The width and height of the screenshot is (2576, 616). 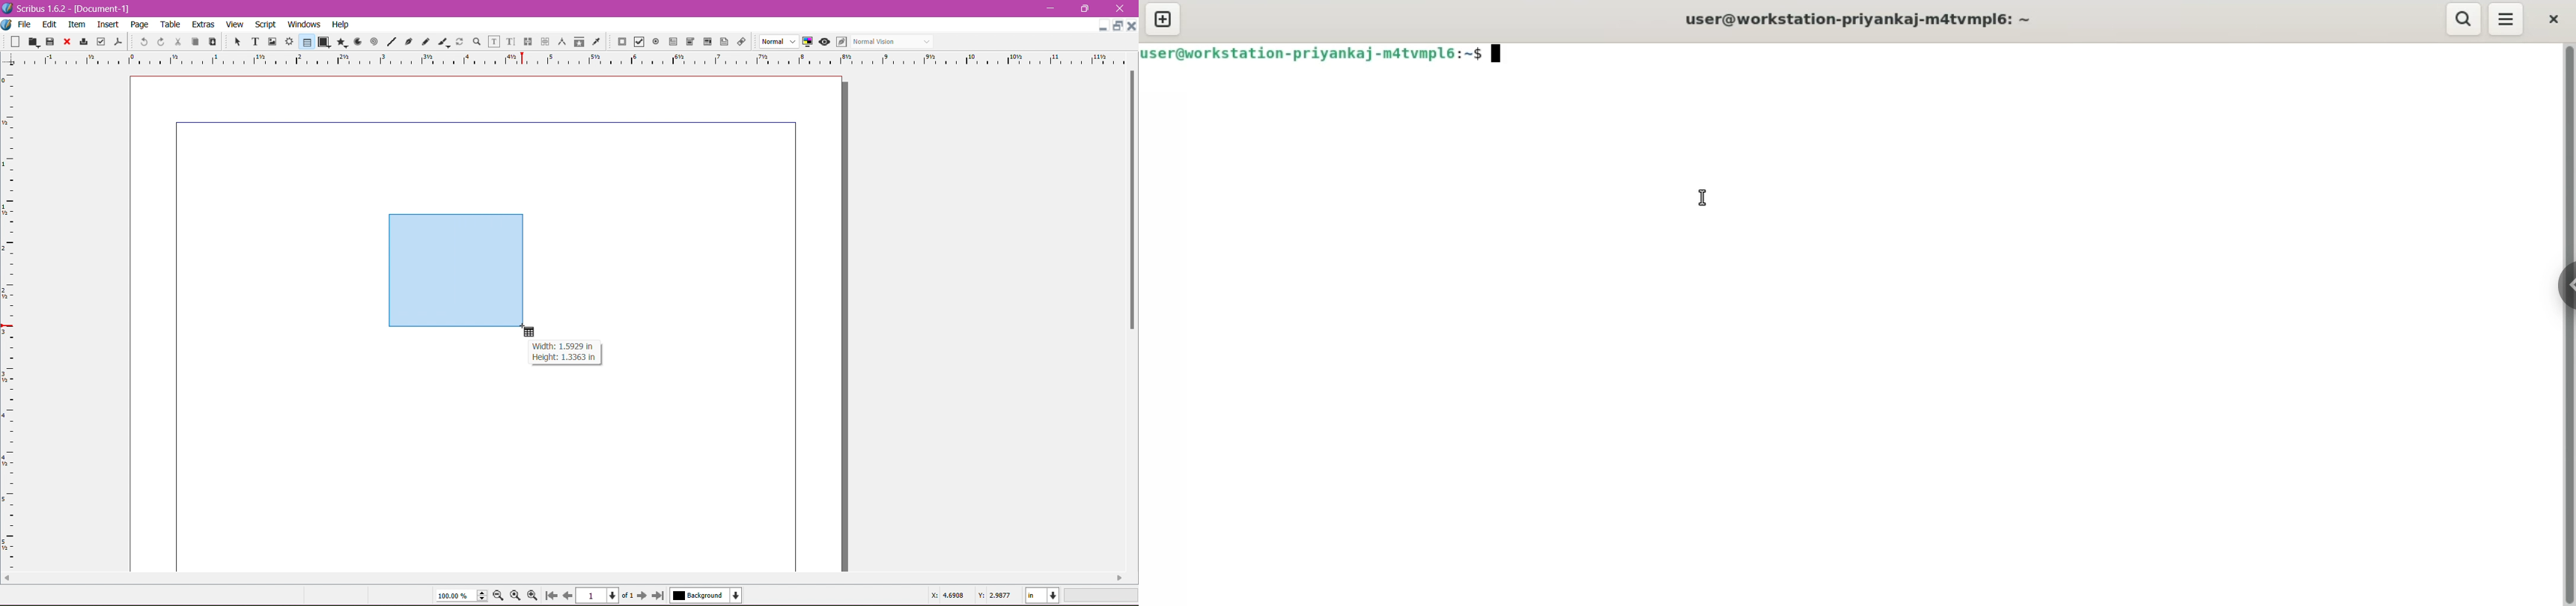 I want to click on Edit Text with Story, so click(x=511, y=42).